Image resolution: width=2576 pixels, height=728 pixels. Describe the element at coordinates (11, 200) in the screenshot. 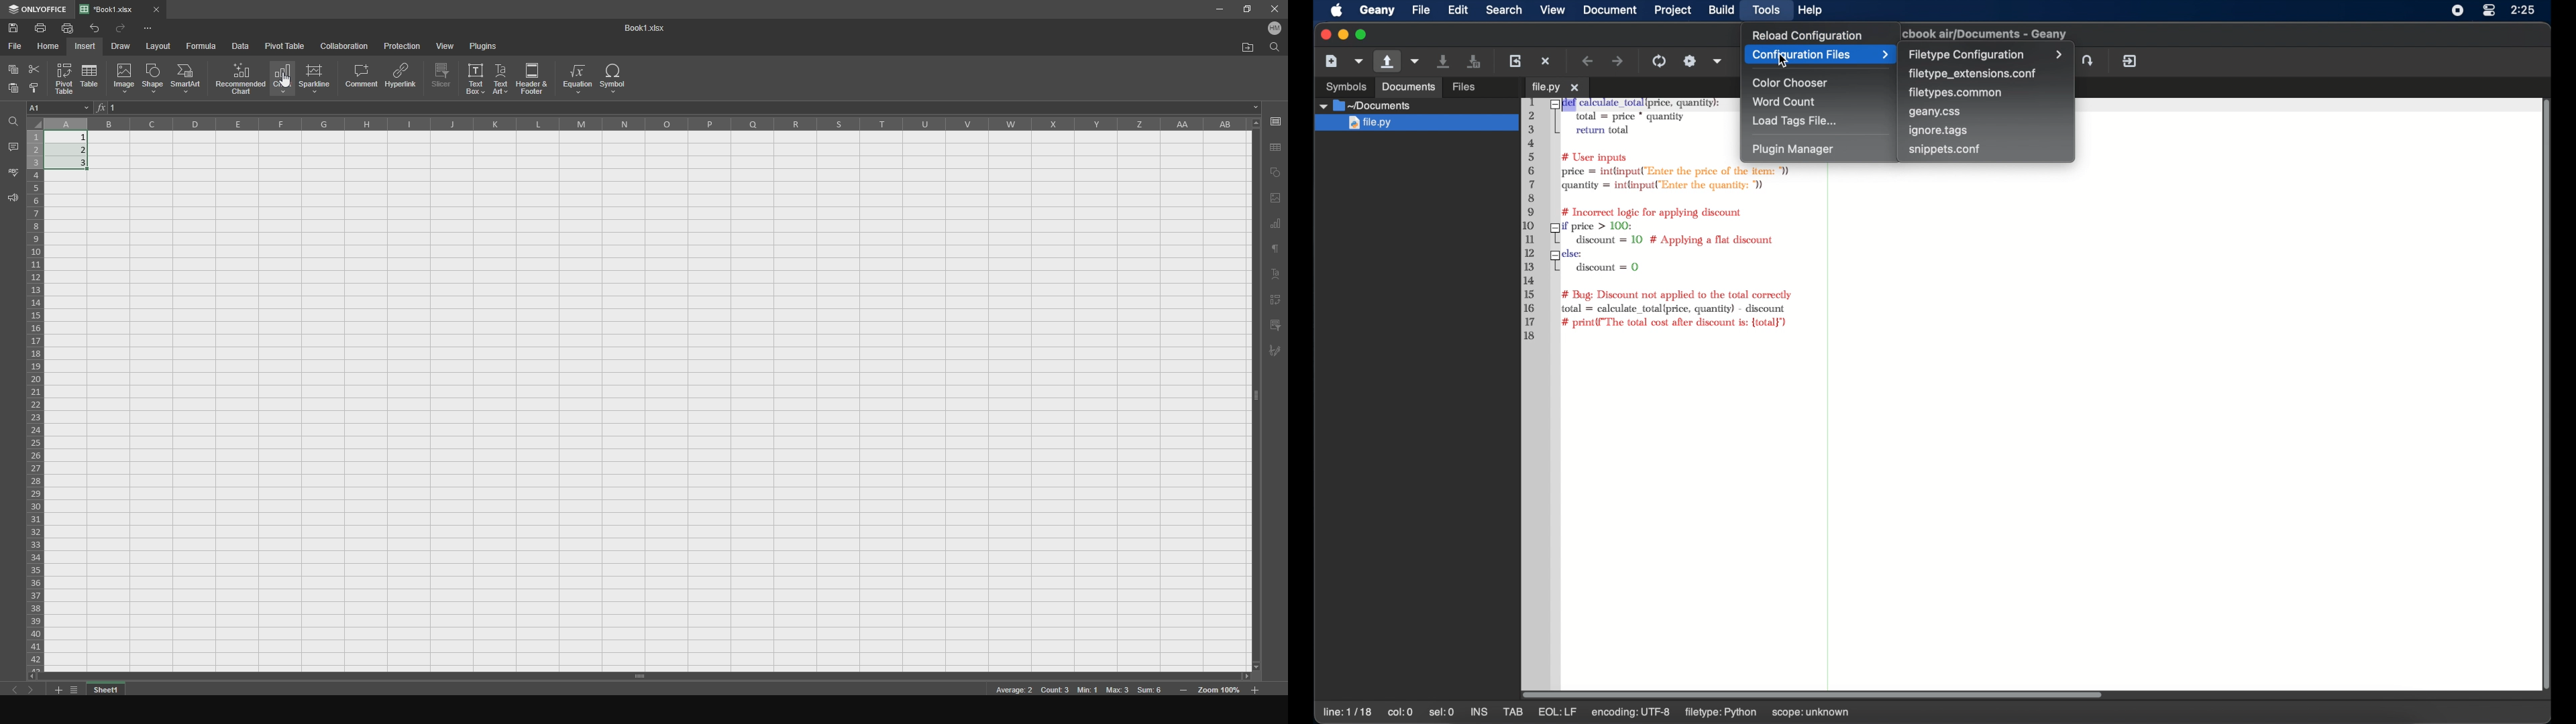

I see `feedback and support` at that location.